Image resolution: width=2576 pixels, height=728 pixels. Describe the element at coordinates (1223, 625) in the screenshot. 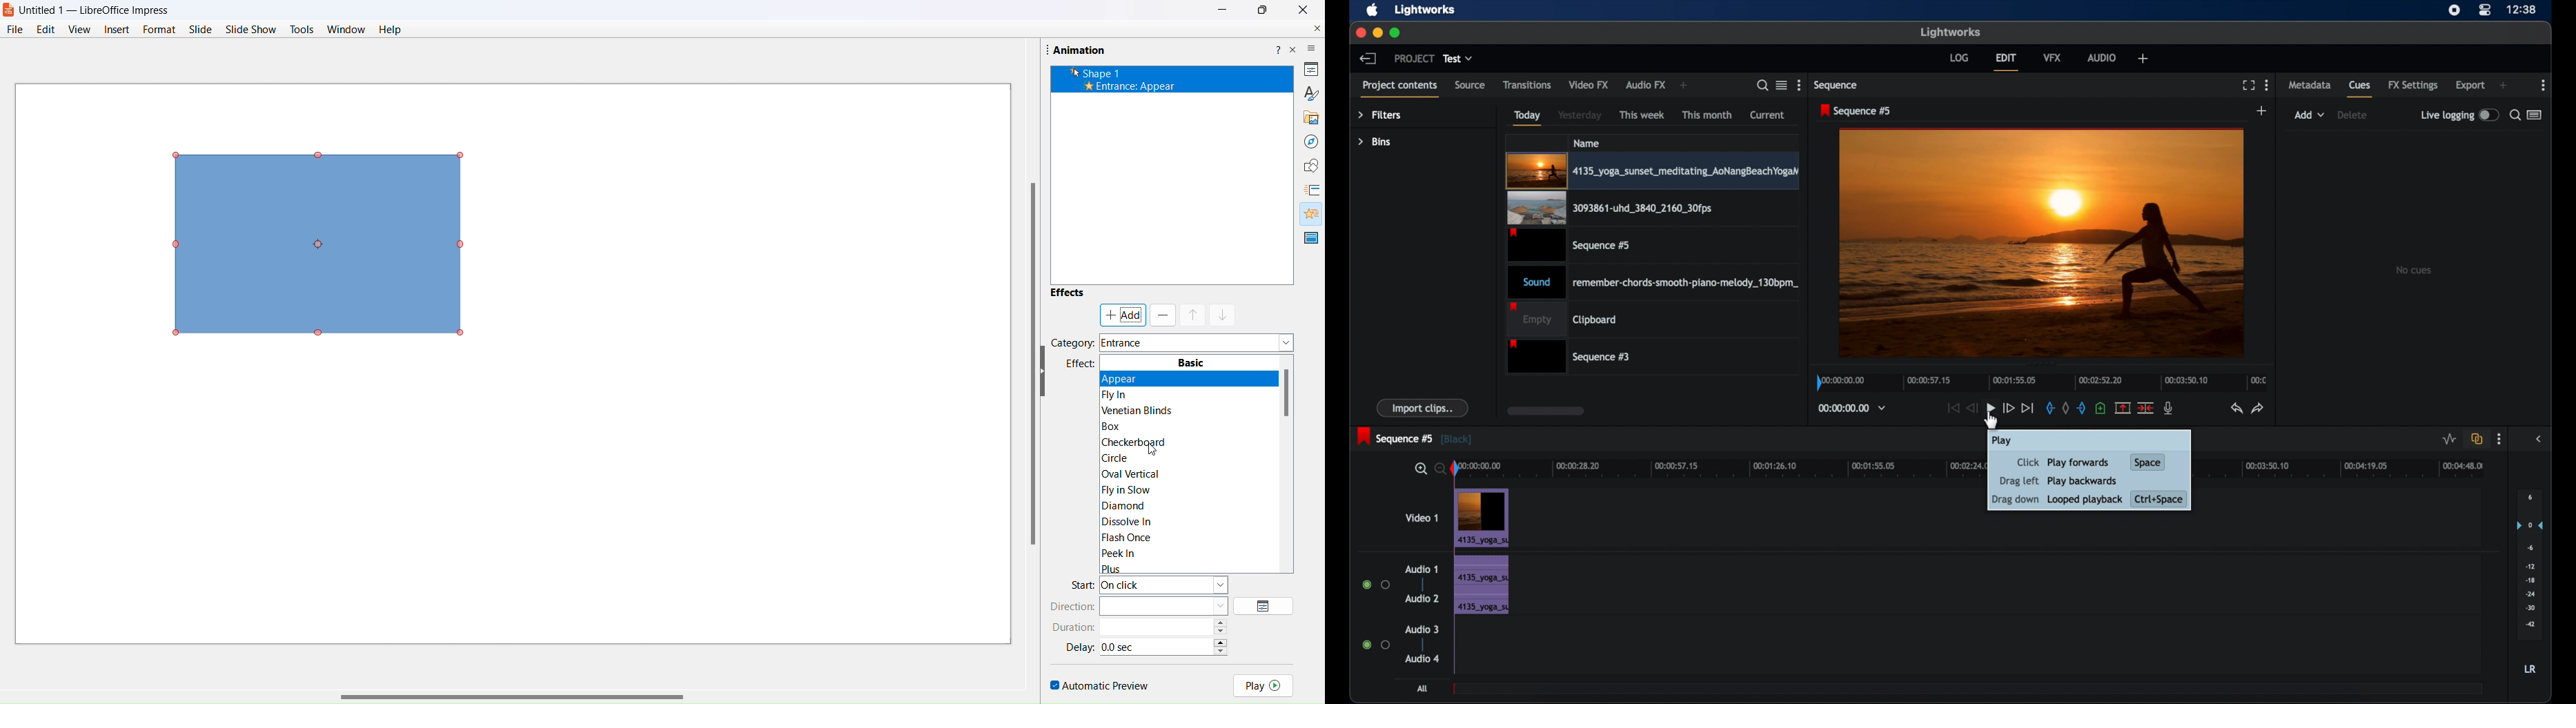

I see `increase/decrease` at that location.